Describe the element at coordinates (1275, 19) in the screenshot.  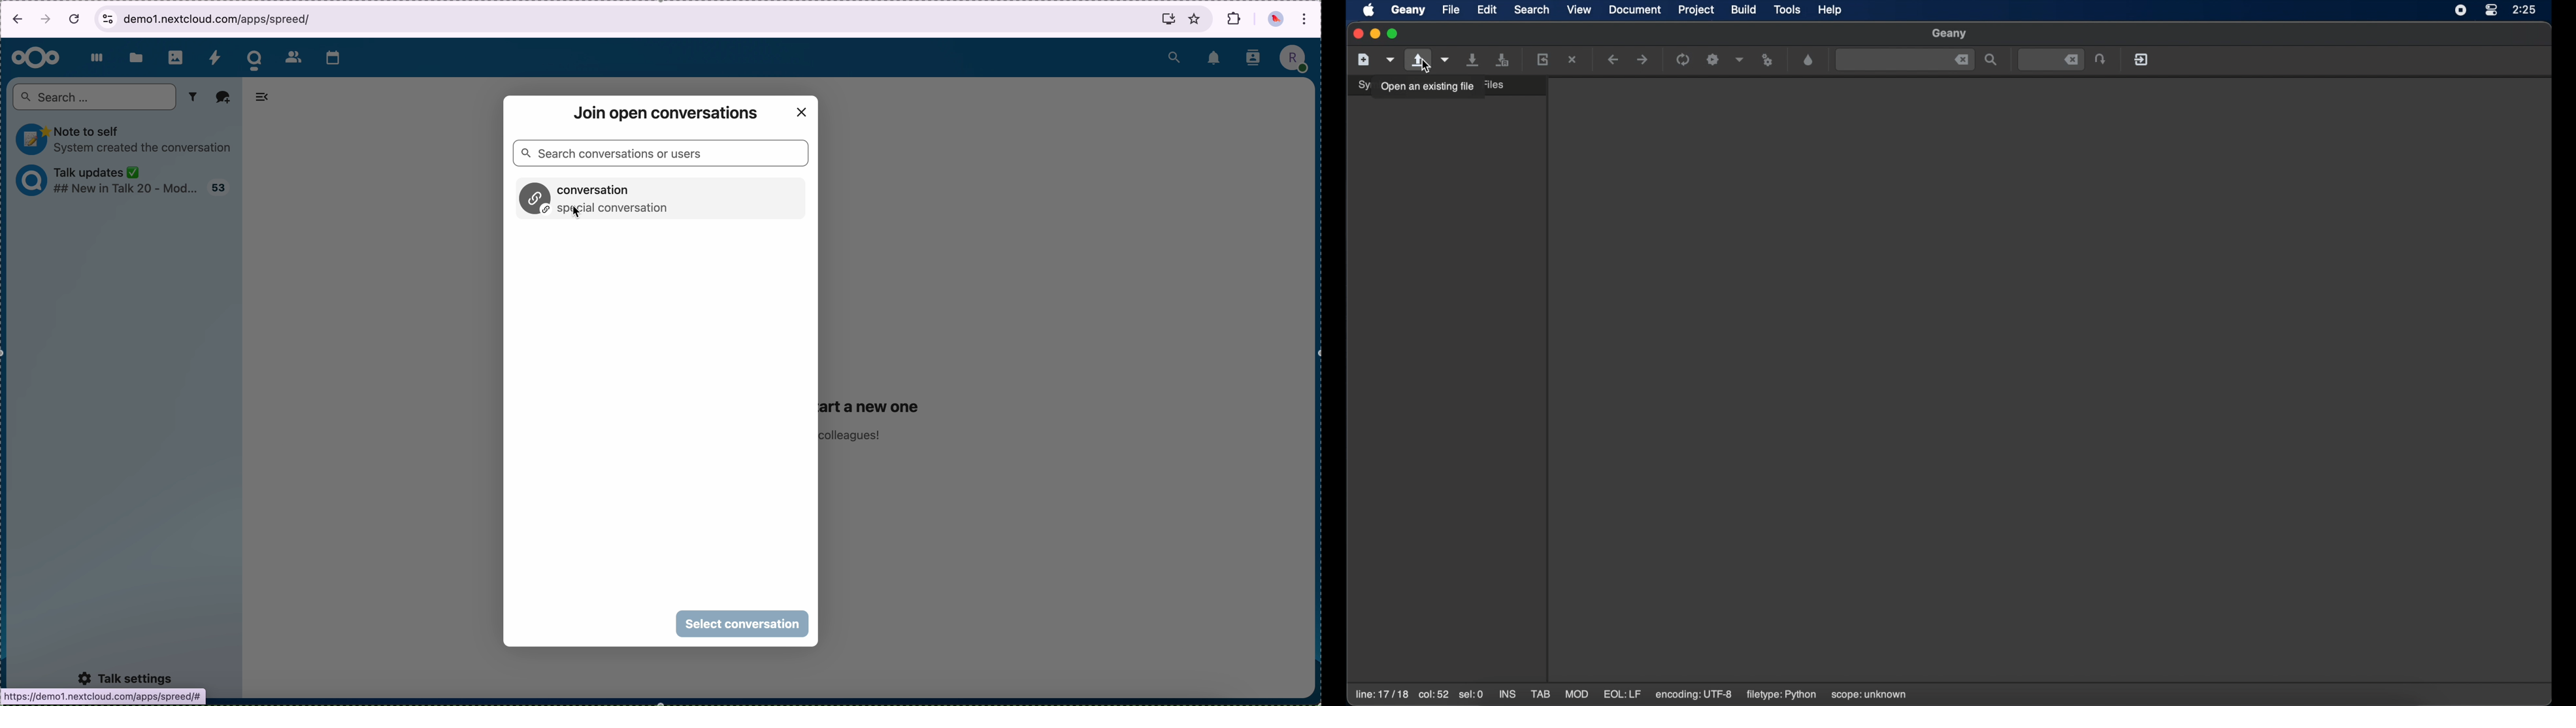
I see `profile picture` at that location.